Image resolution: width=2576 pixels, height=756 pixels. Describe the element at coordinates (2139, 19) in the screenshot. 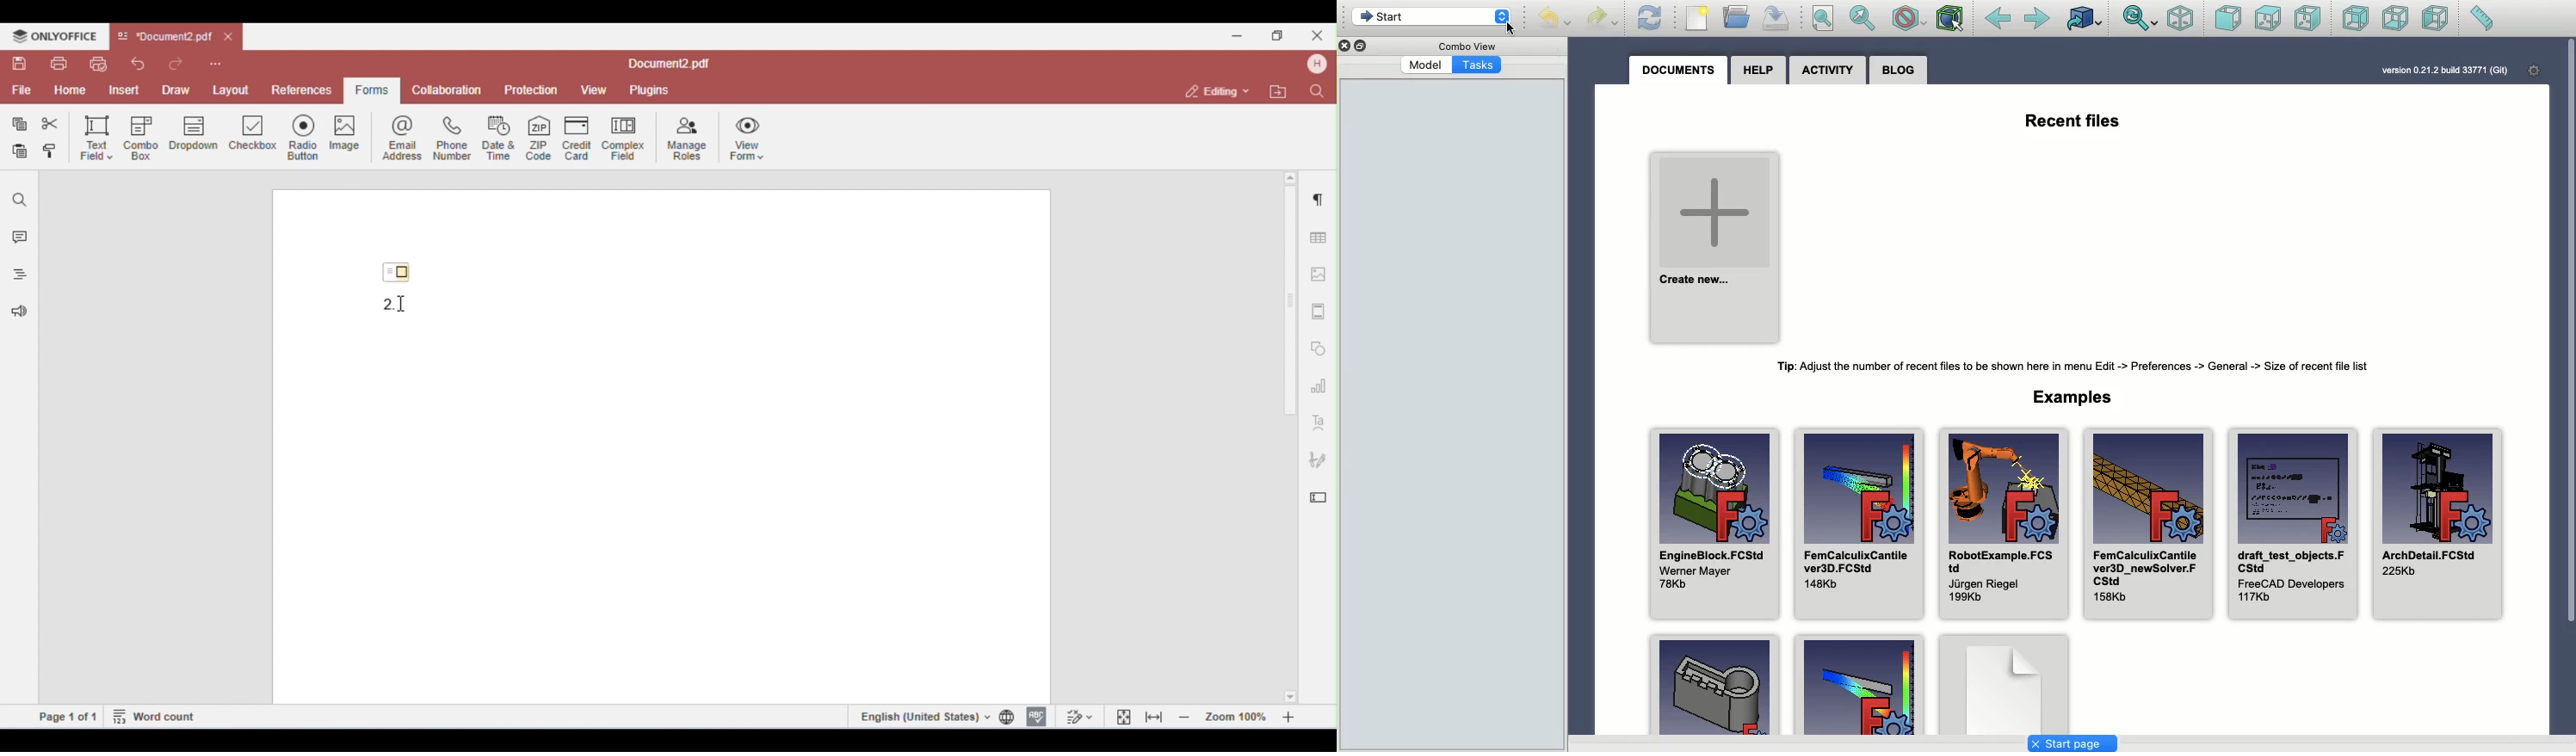

I see `Sync view` at that location.